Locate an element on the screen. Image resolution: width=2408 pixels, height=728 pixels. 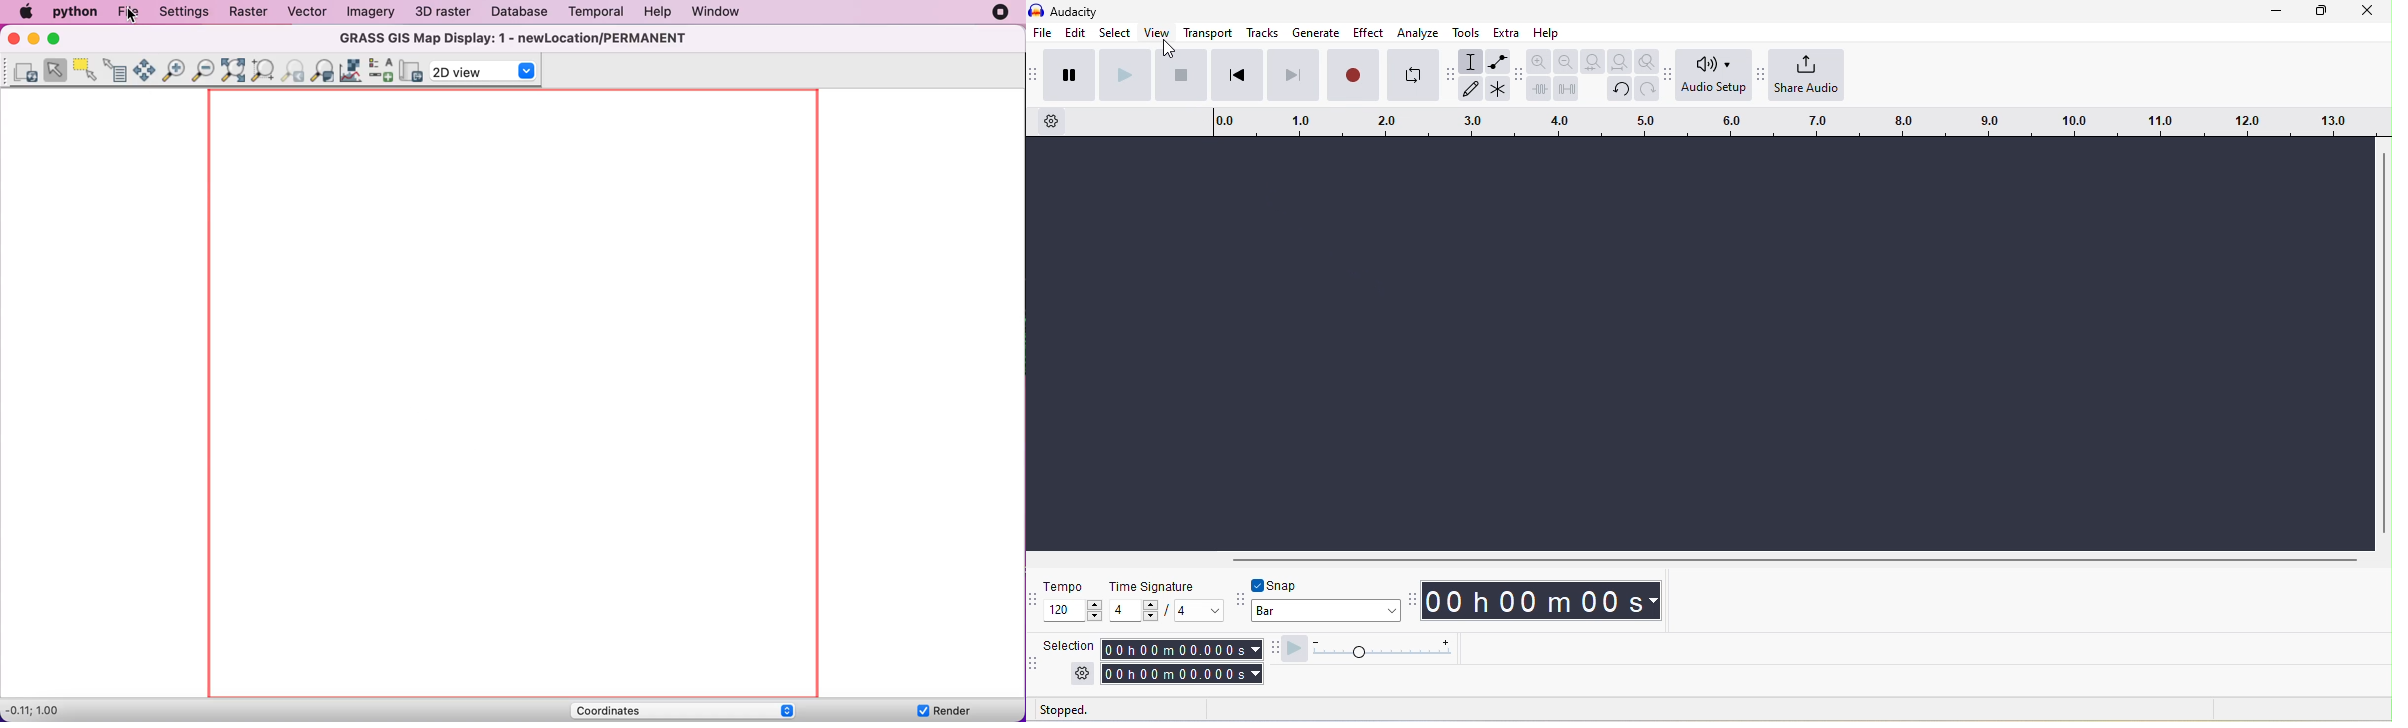
fit project to width is located at coordinates (1621, 61).